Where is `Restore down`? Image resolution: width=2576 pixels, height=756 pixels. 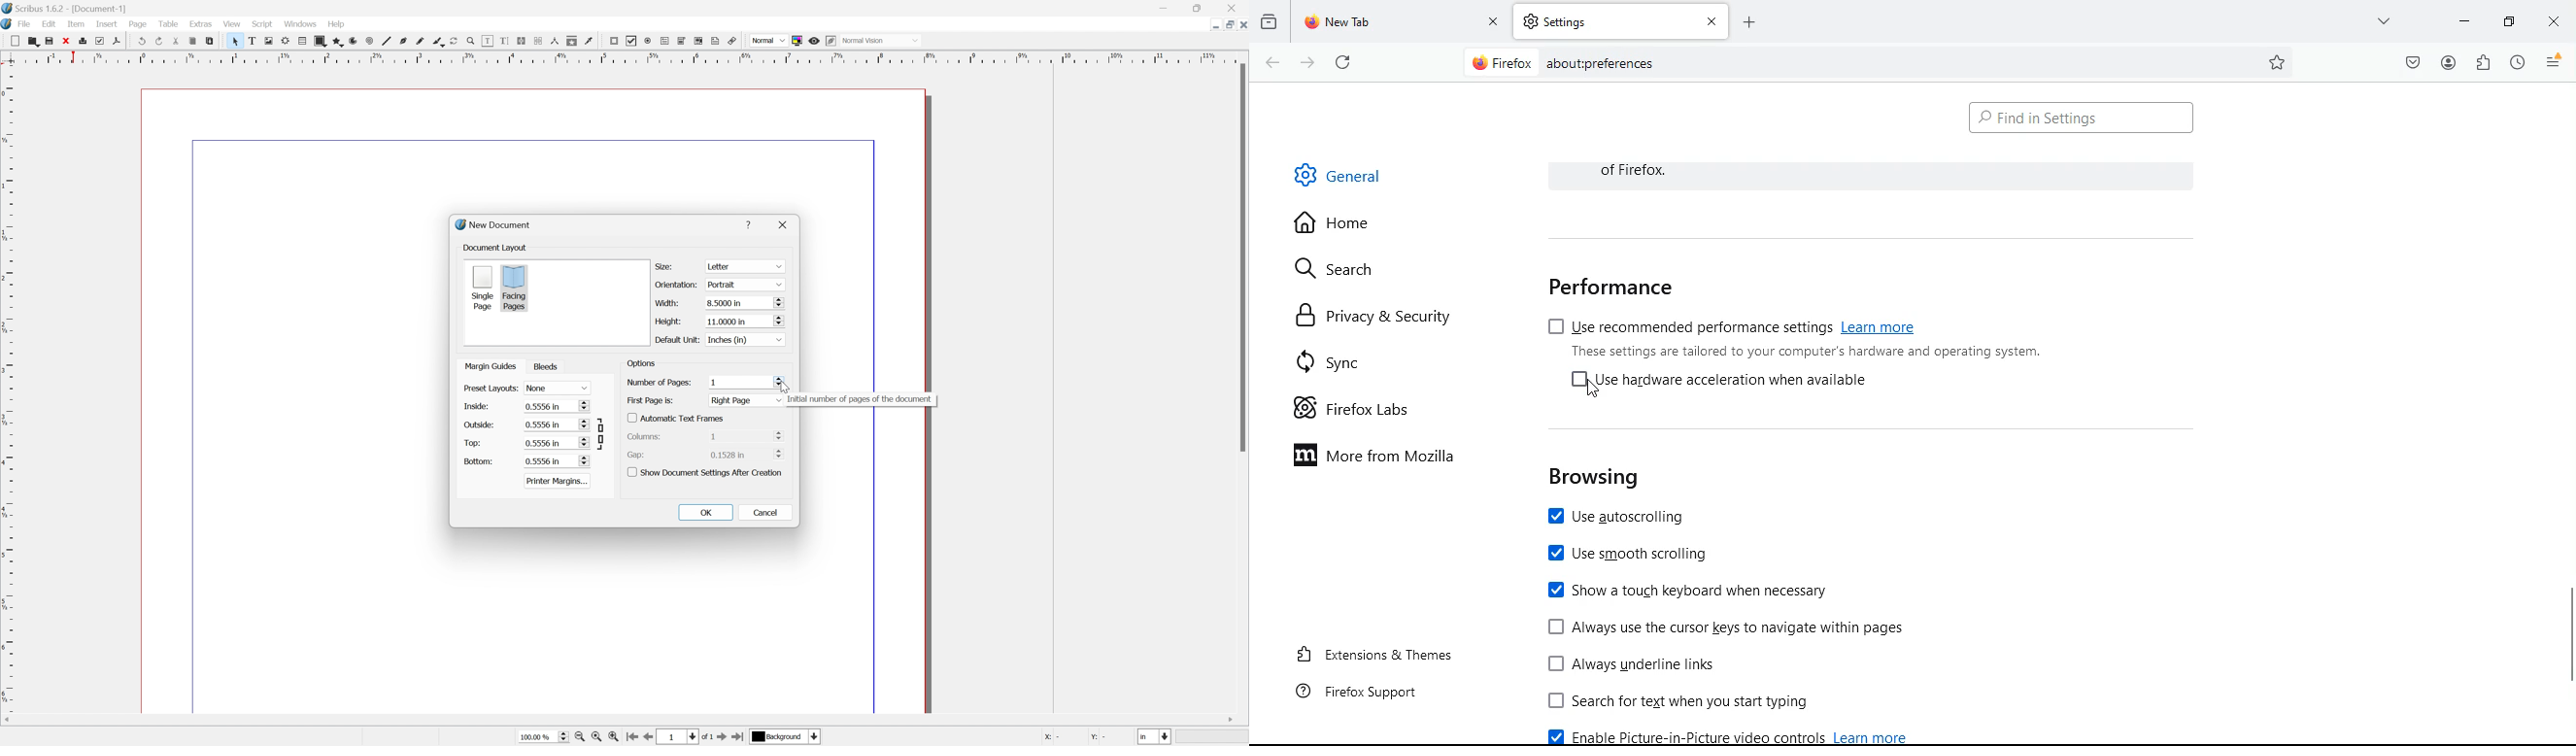
Restore down is located at coordinates (1225, 24).